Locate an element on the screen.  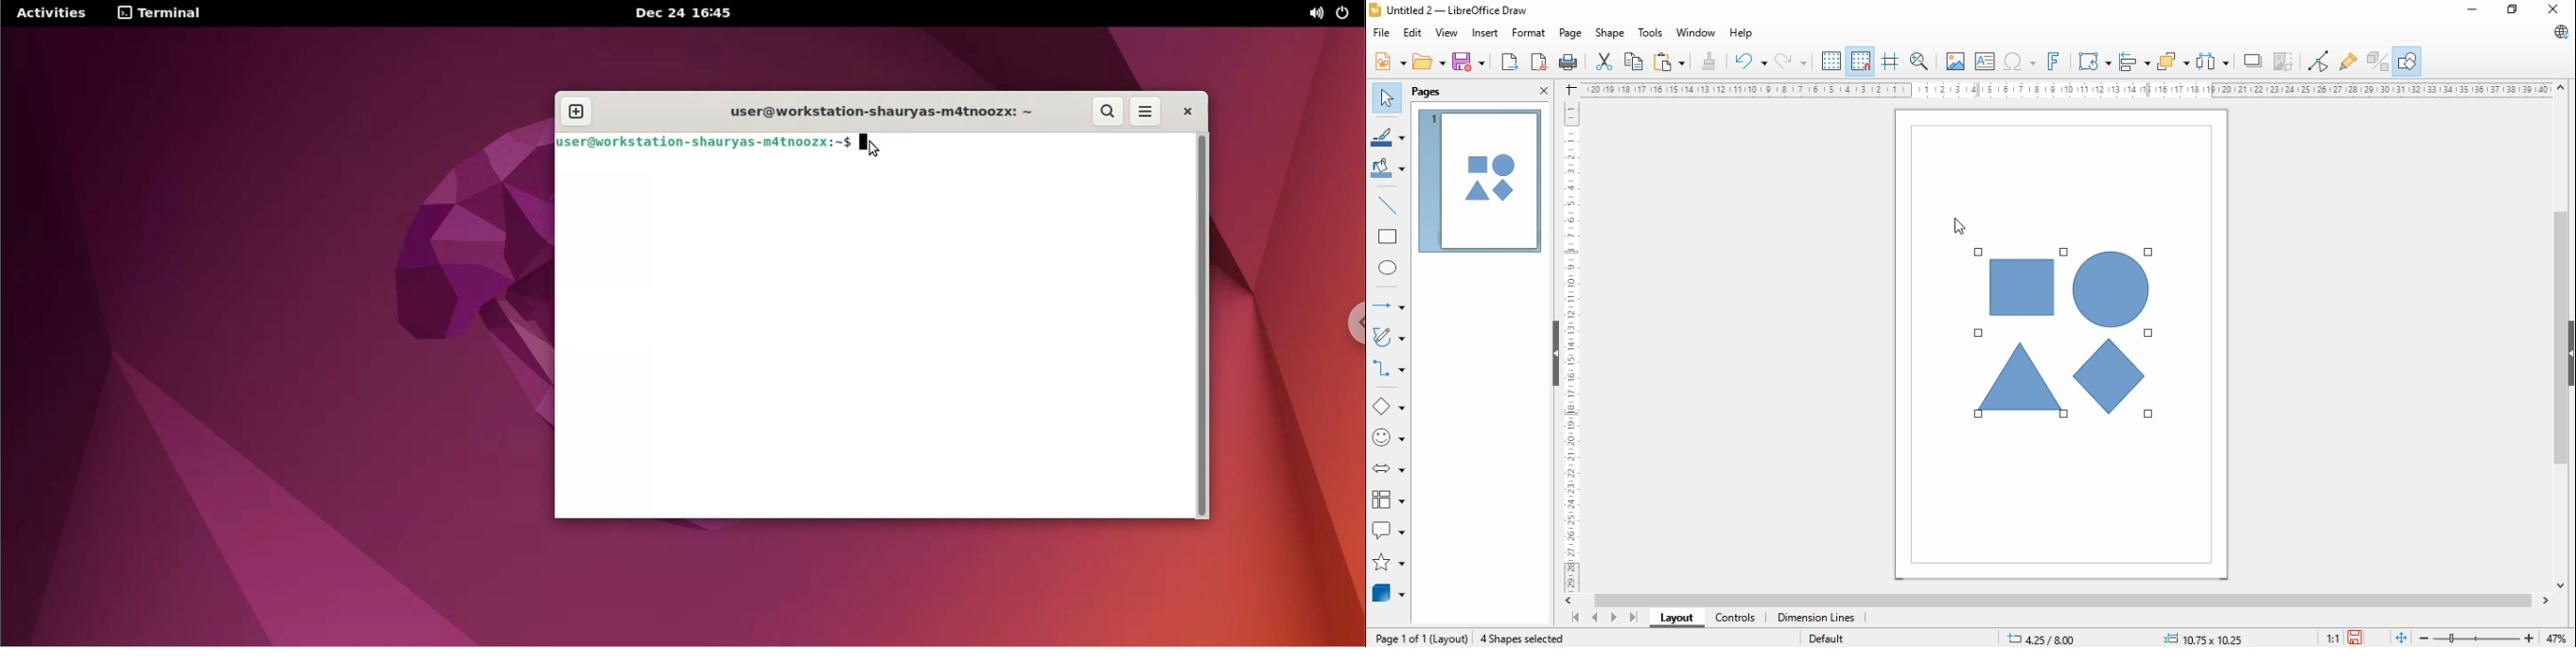
previous page is located at coordinates (1595, 617).